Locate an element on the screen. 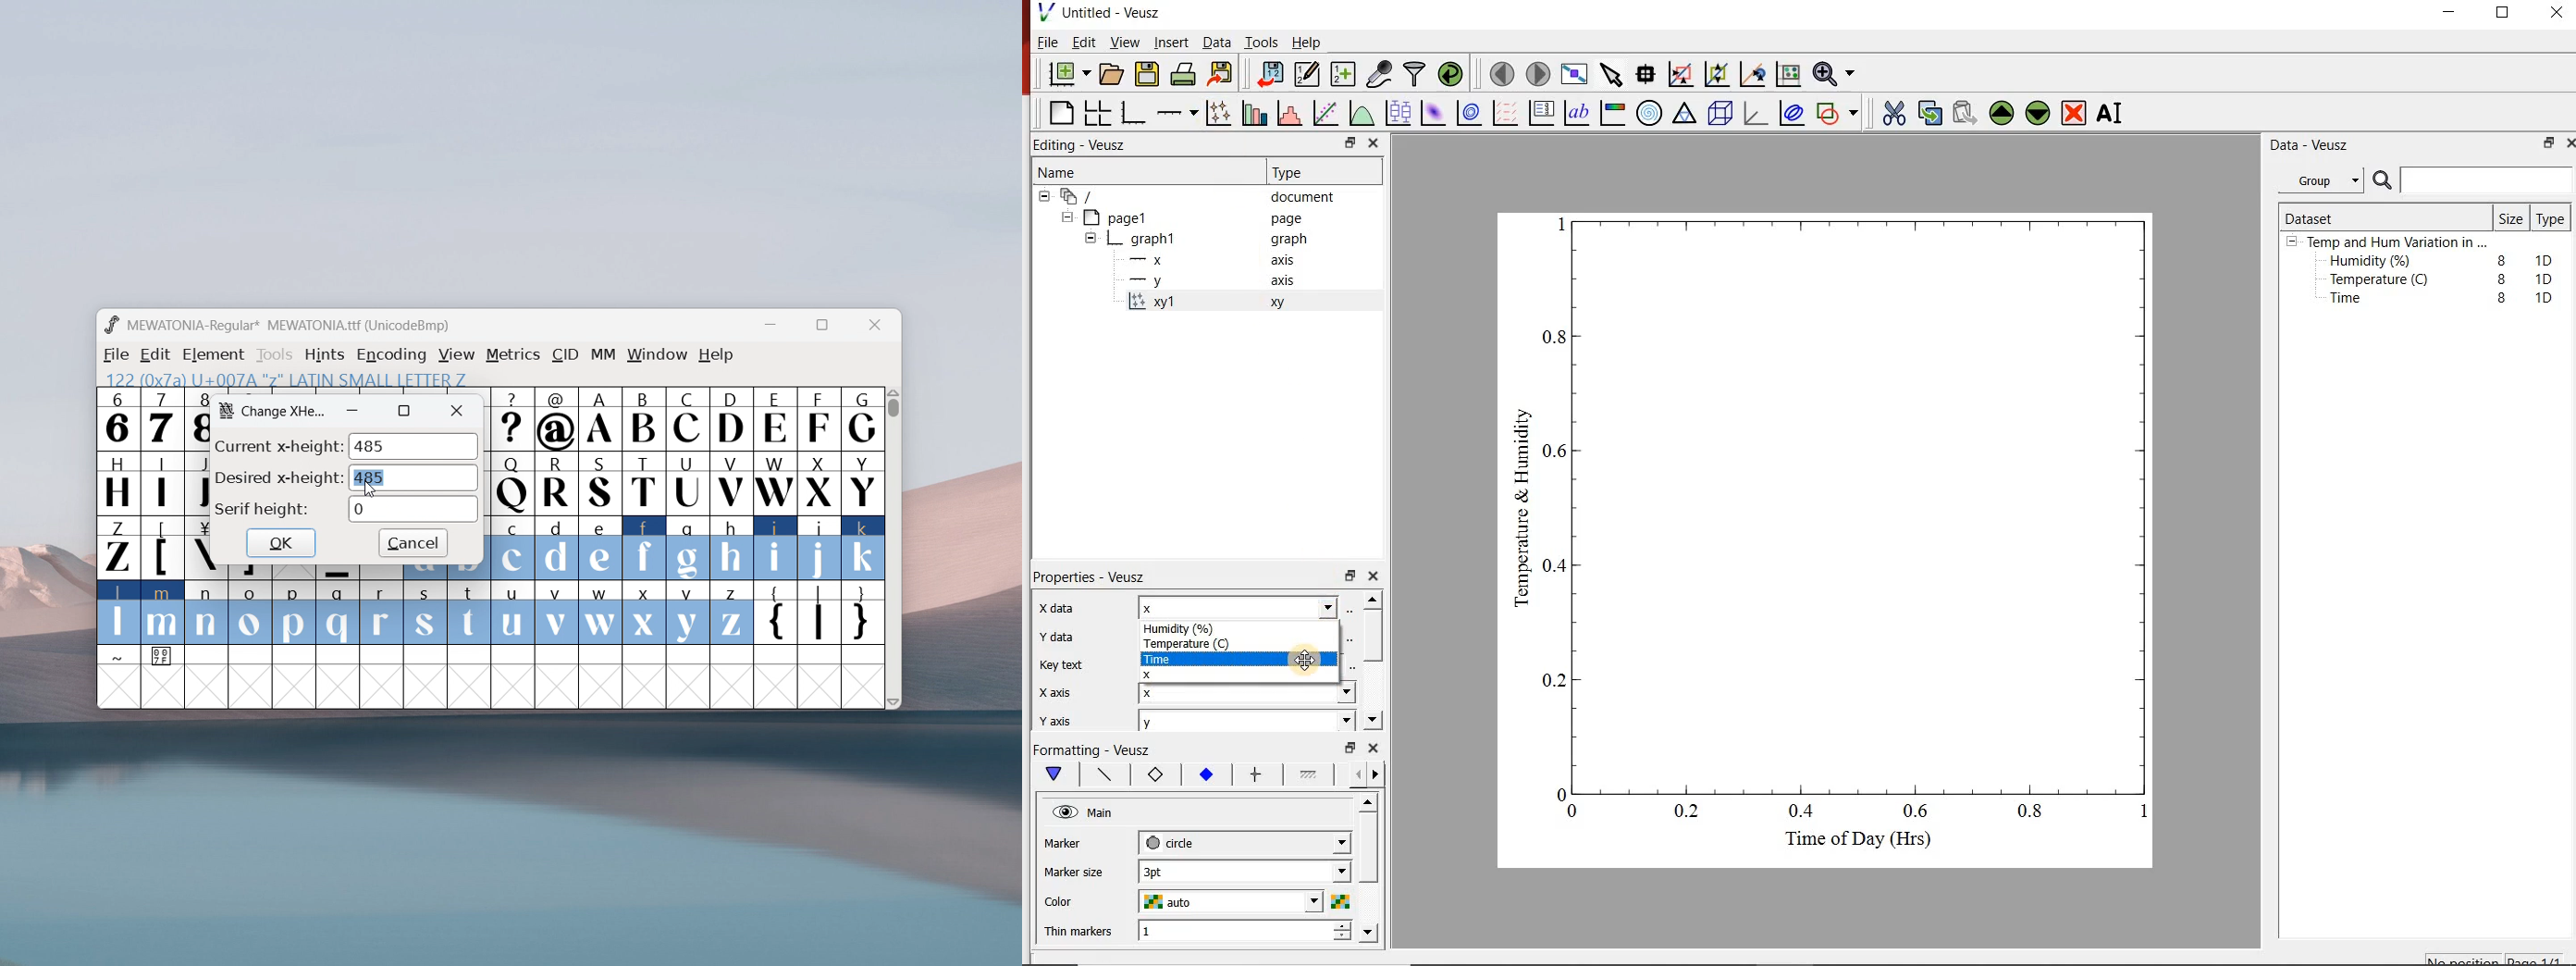  marker fill is located at coordinates (1205, 774).